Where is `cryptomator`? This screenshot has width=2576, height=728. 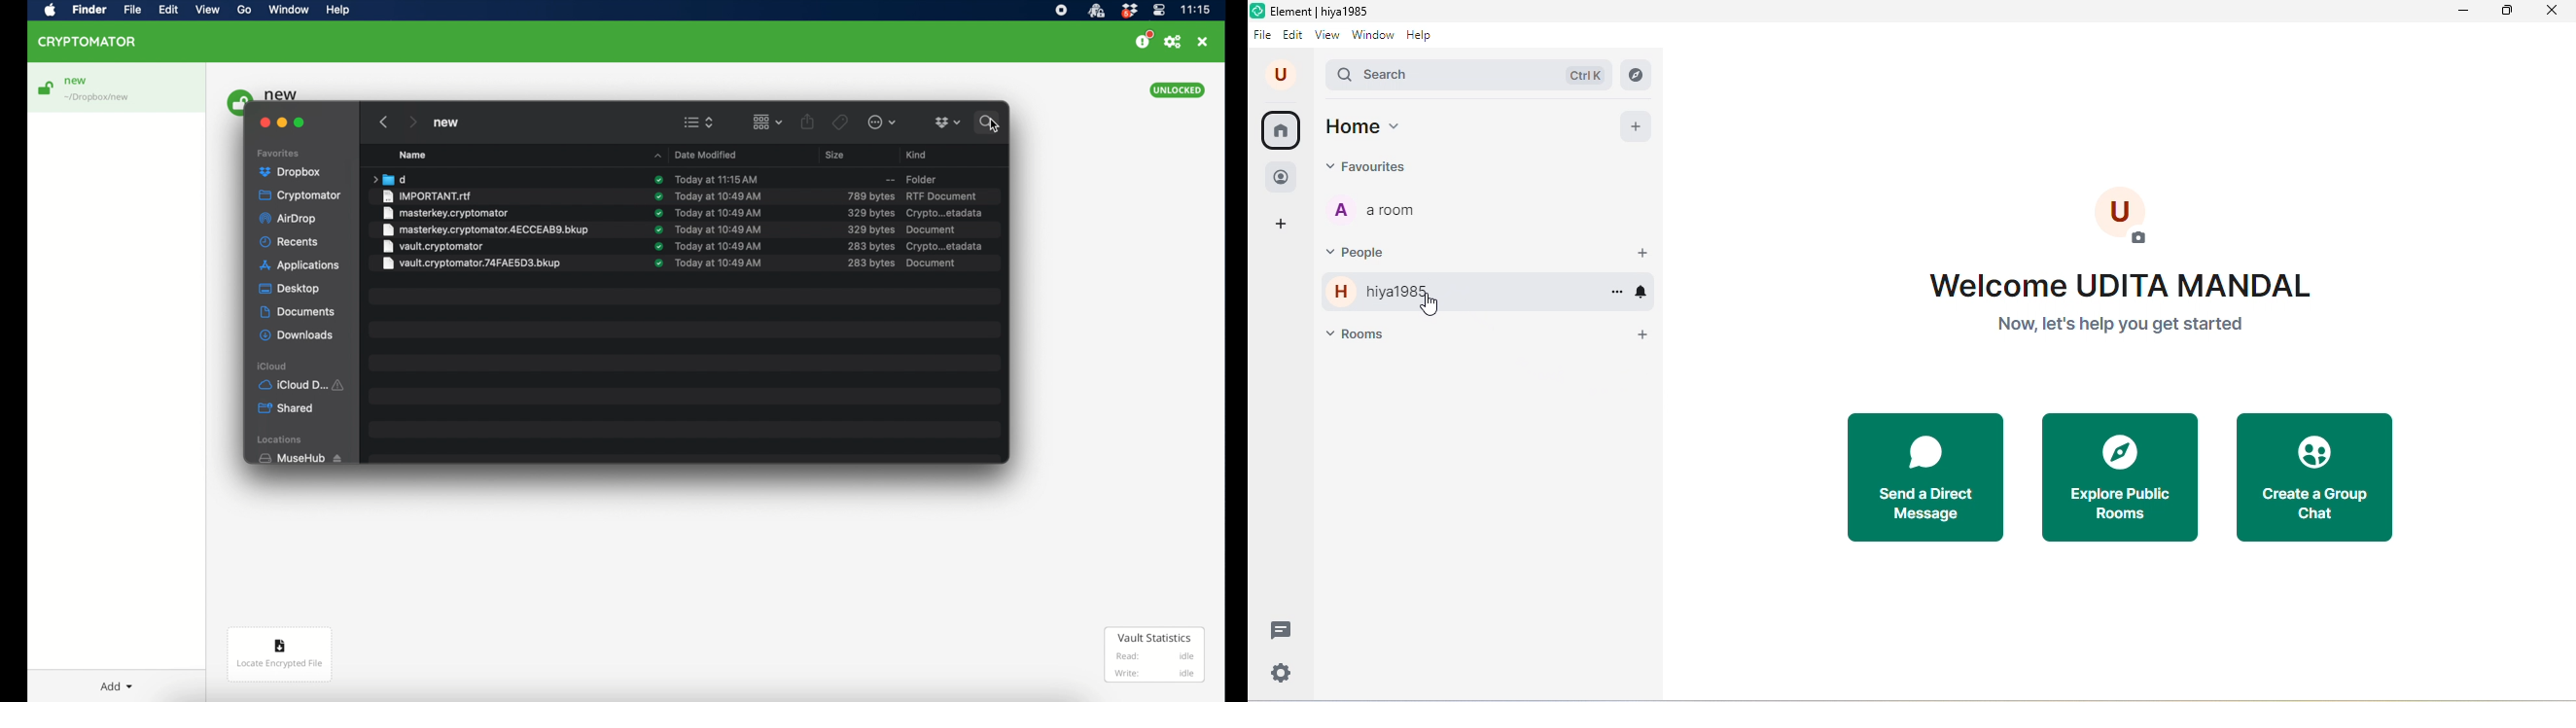
cryptomator is located at coordinates (88, 42).